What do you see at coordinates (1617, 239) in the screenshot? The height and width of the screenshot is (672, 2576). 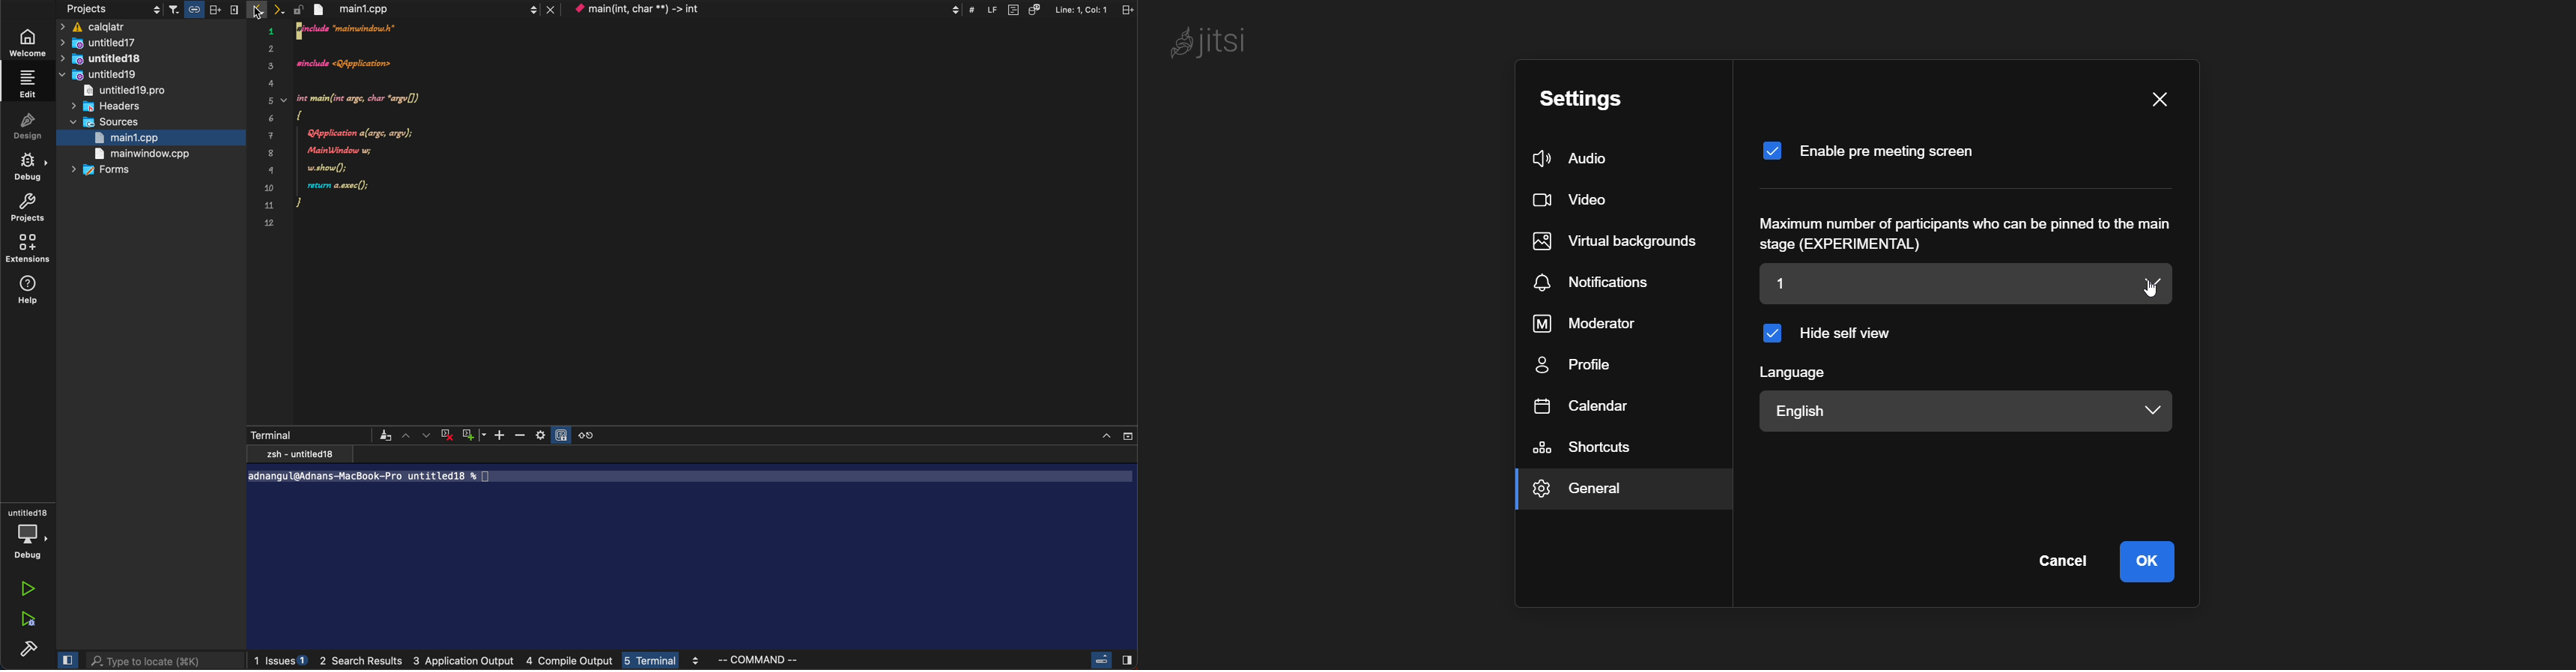 I see `virtual background` at bounding box center [1617, 239].